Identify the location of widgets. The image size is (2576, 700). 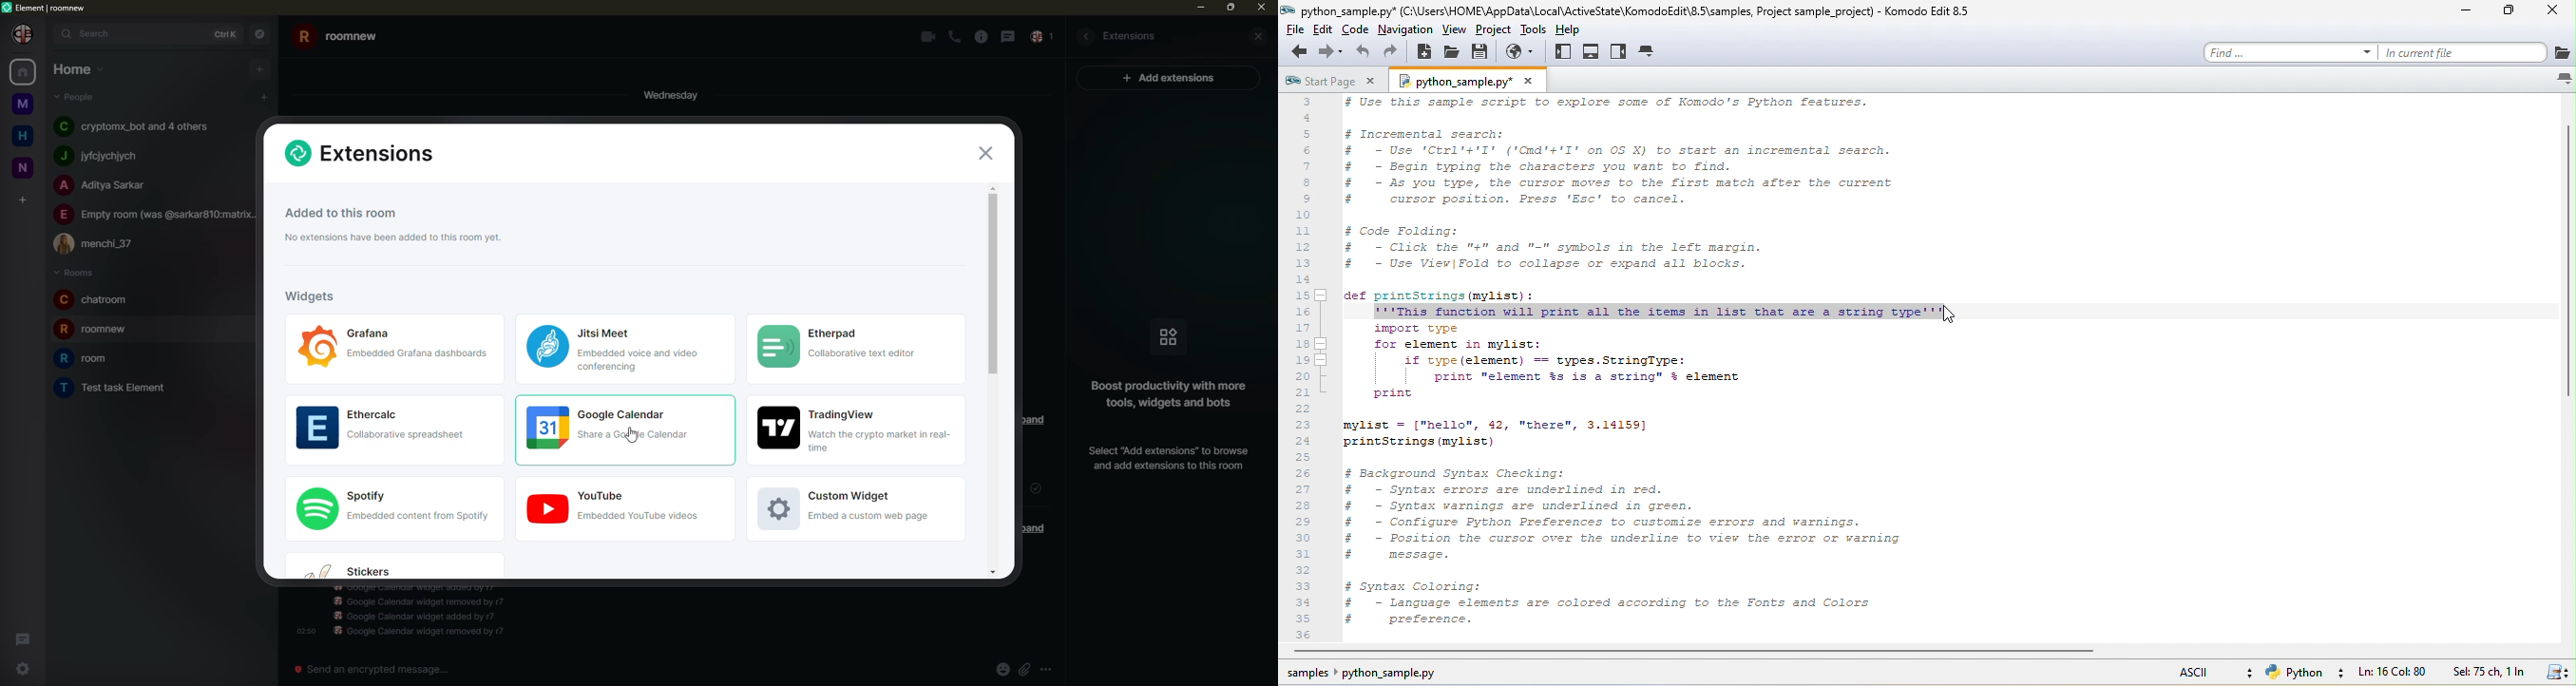
(314, 297).